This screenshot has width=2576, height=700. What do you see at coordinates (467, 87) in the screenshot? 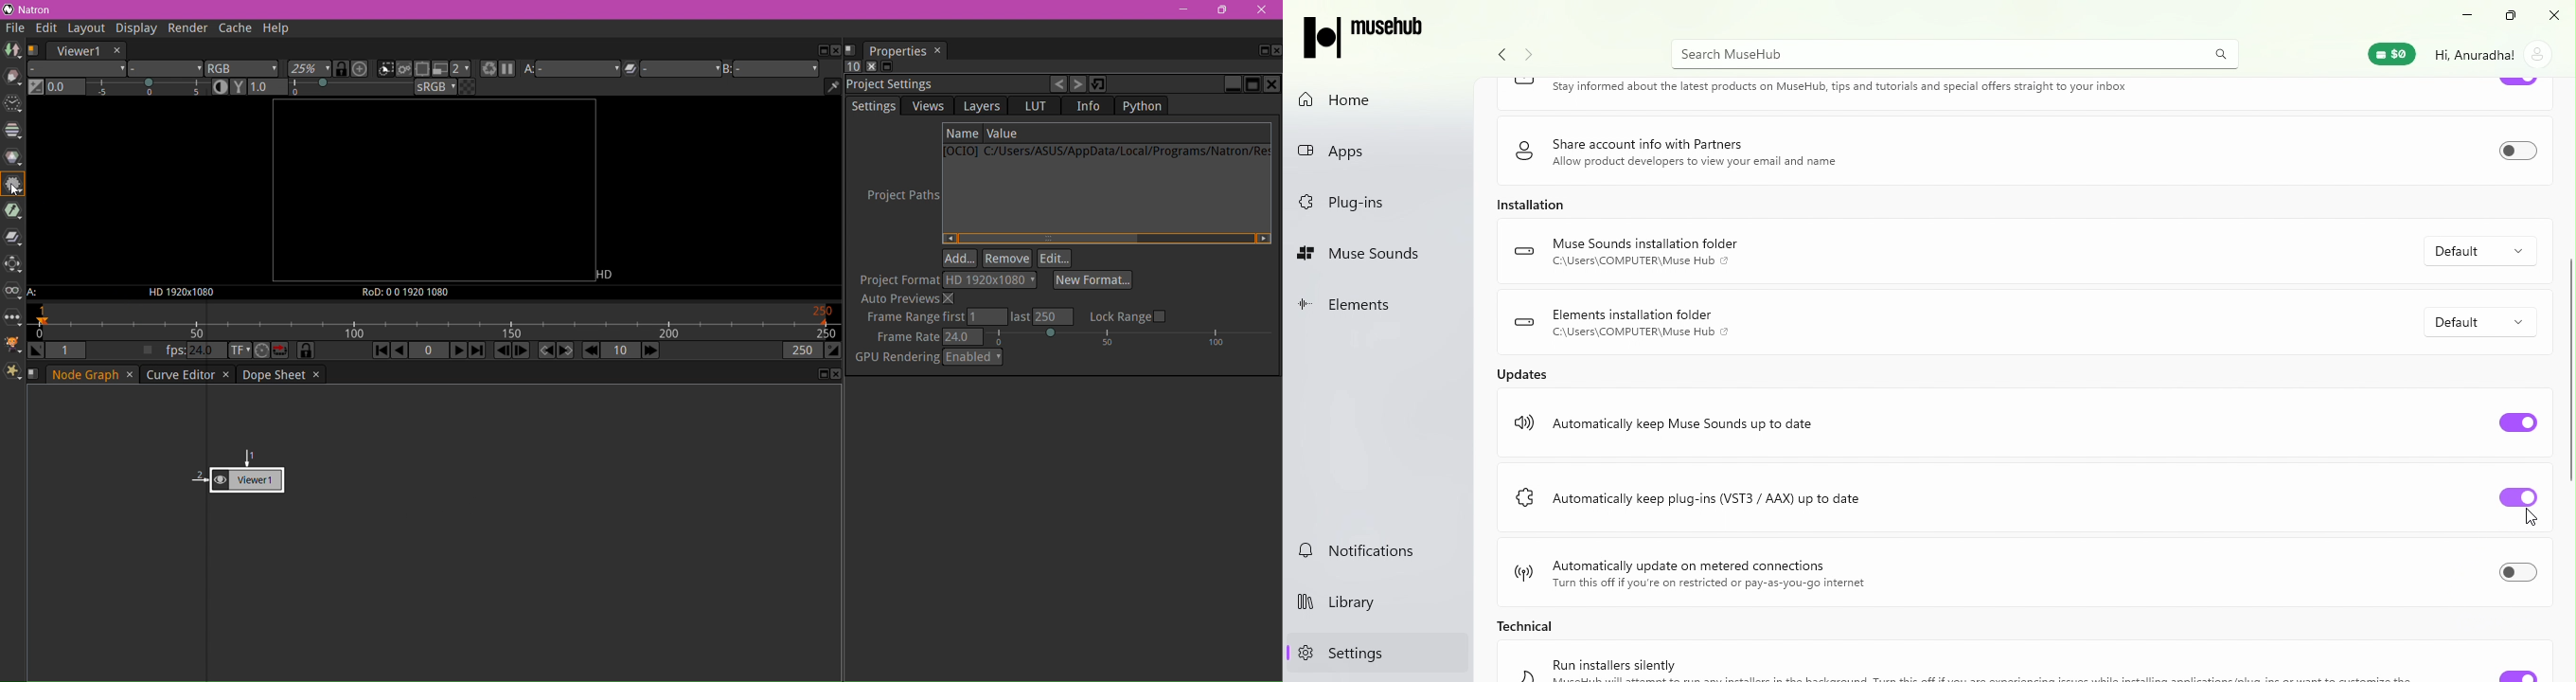
I see `If checked, the viewer draws a checkerboard under input A instead of black` at bounding box center [467, 87].